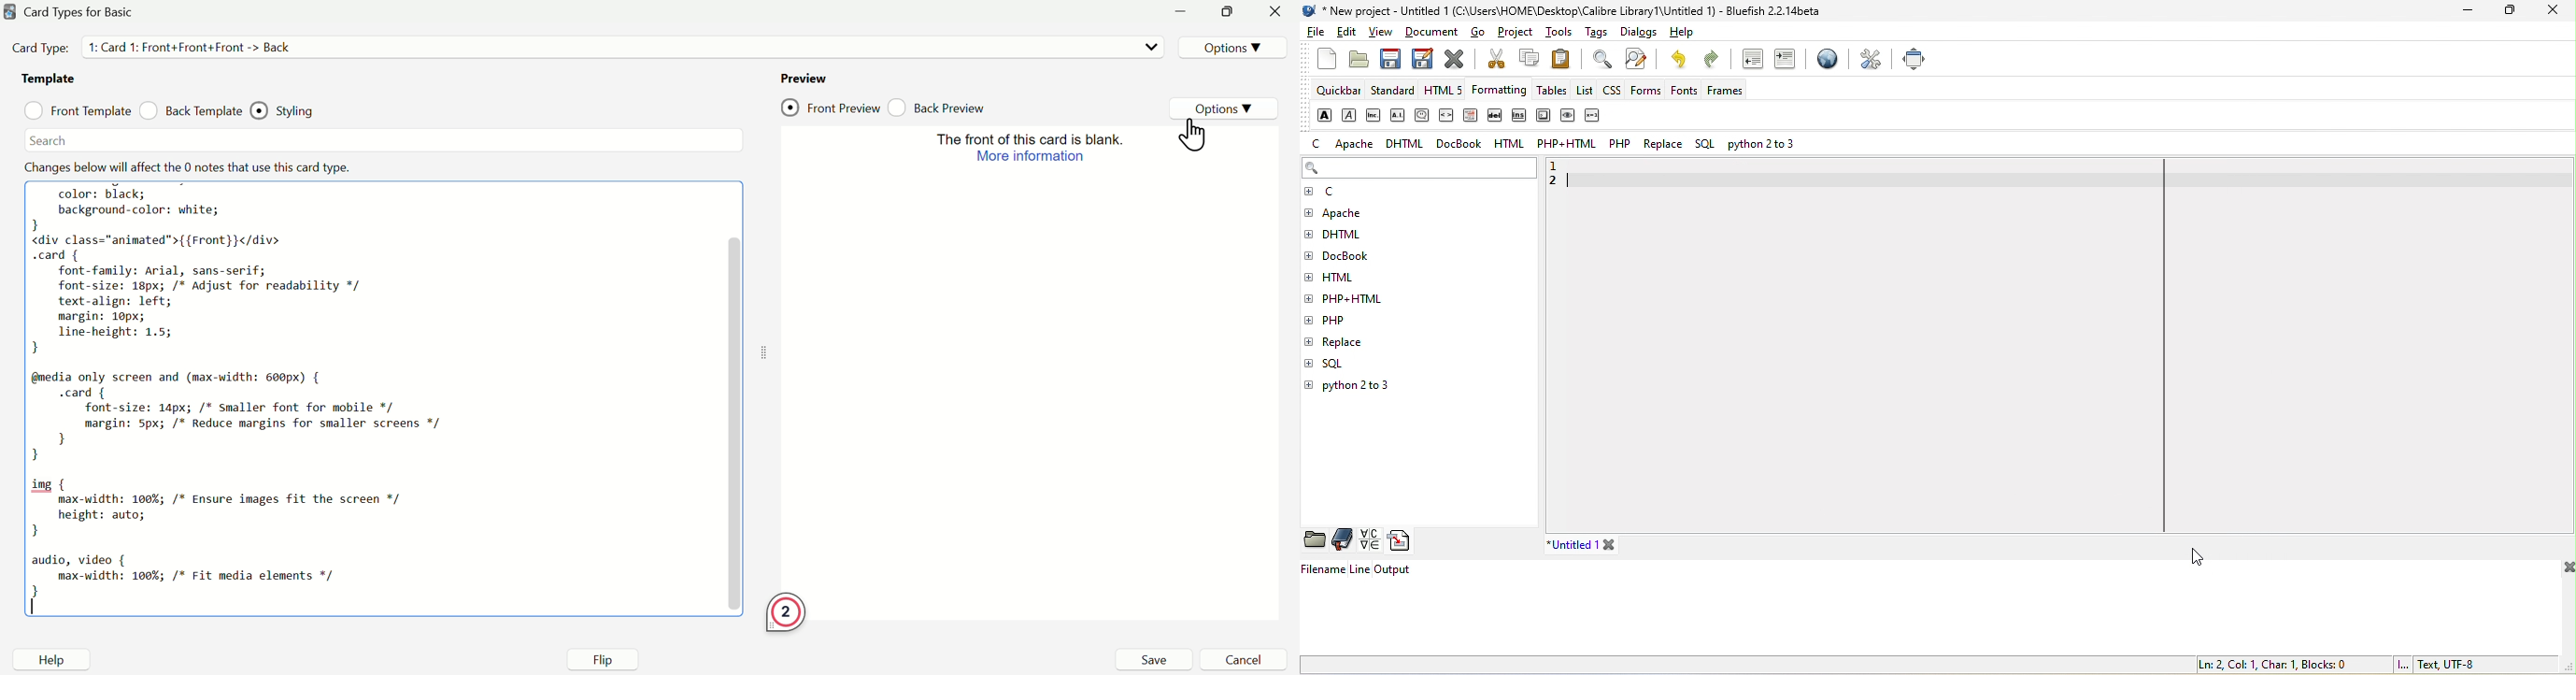 The height and width of the screenshot is (700, 2576). I want to click on minimize, so click(2465, 11).